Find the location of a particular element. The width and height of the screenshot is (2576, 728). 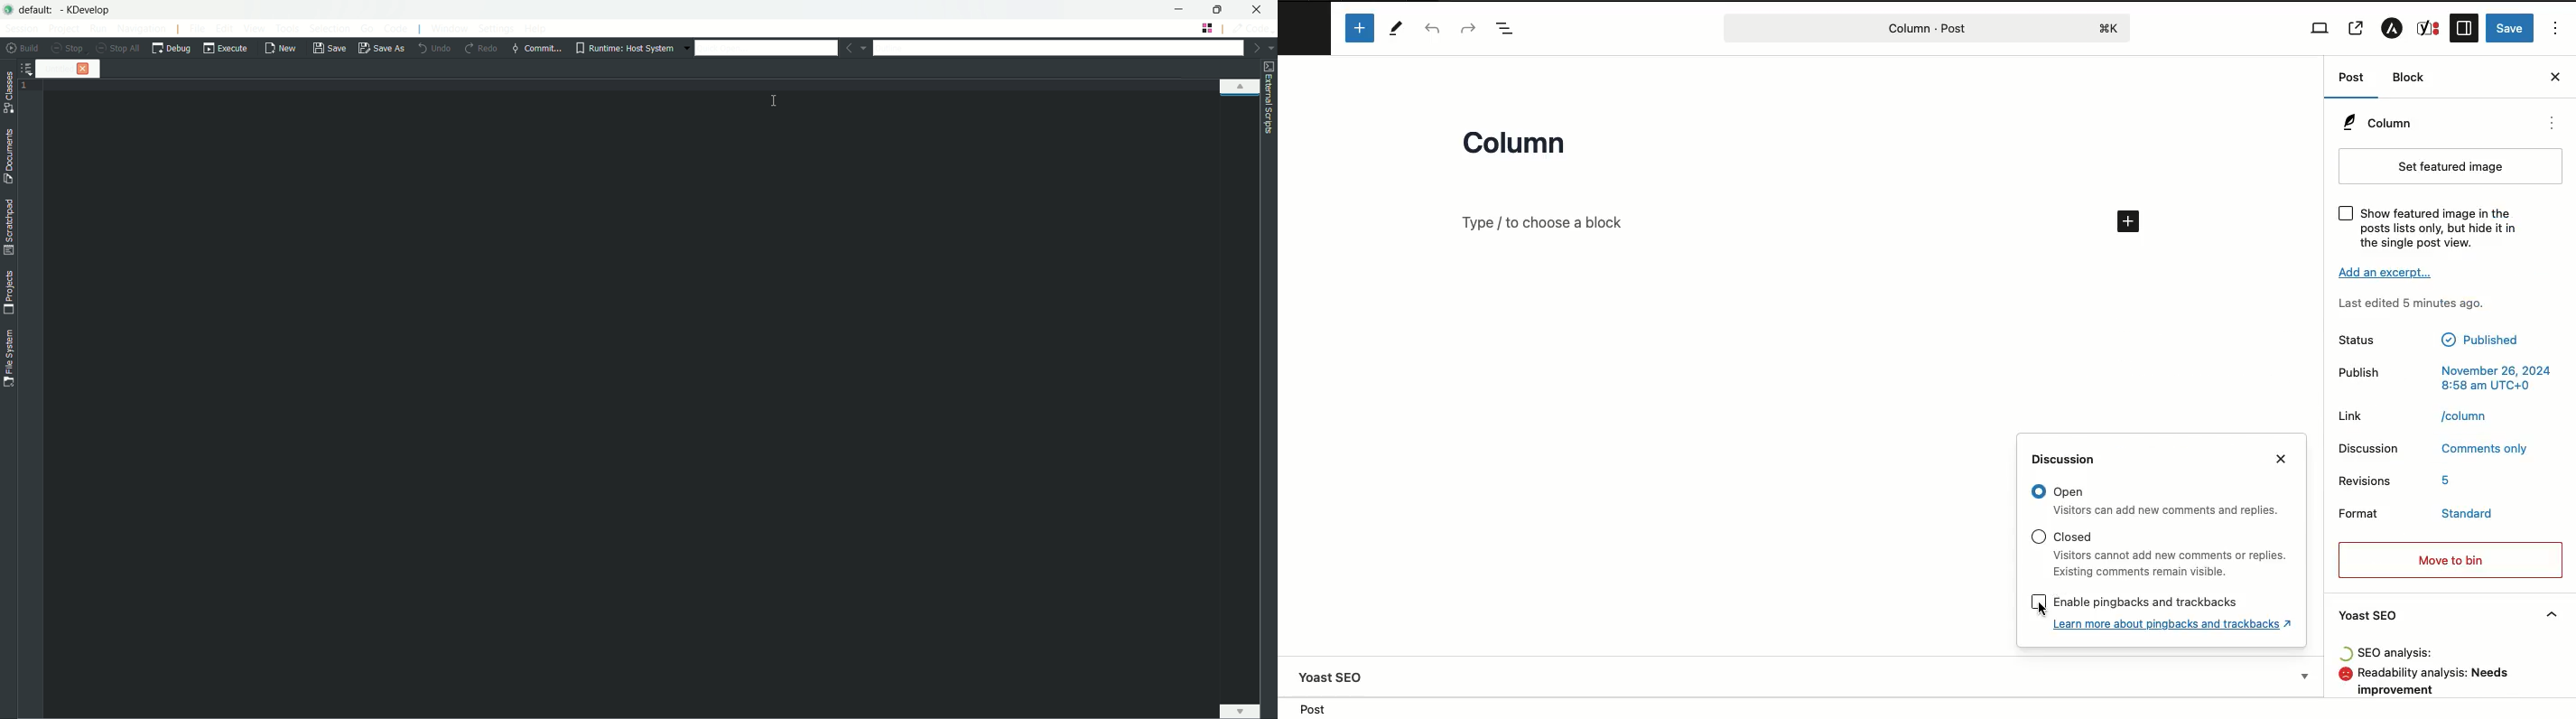

Post is located at coordinates (2356, 79).